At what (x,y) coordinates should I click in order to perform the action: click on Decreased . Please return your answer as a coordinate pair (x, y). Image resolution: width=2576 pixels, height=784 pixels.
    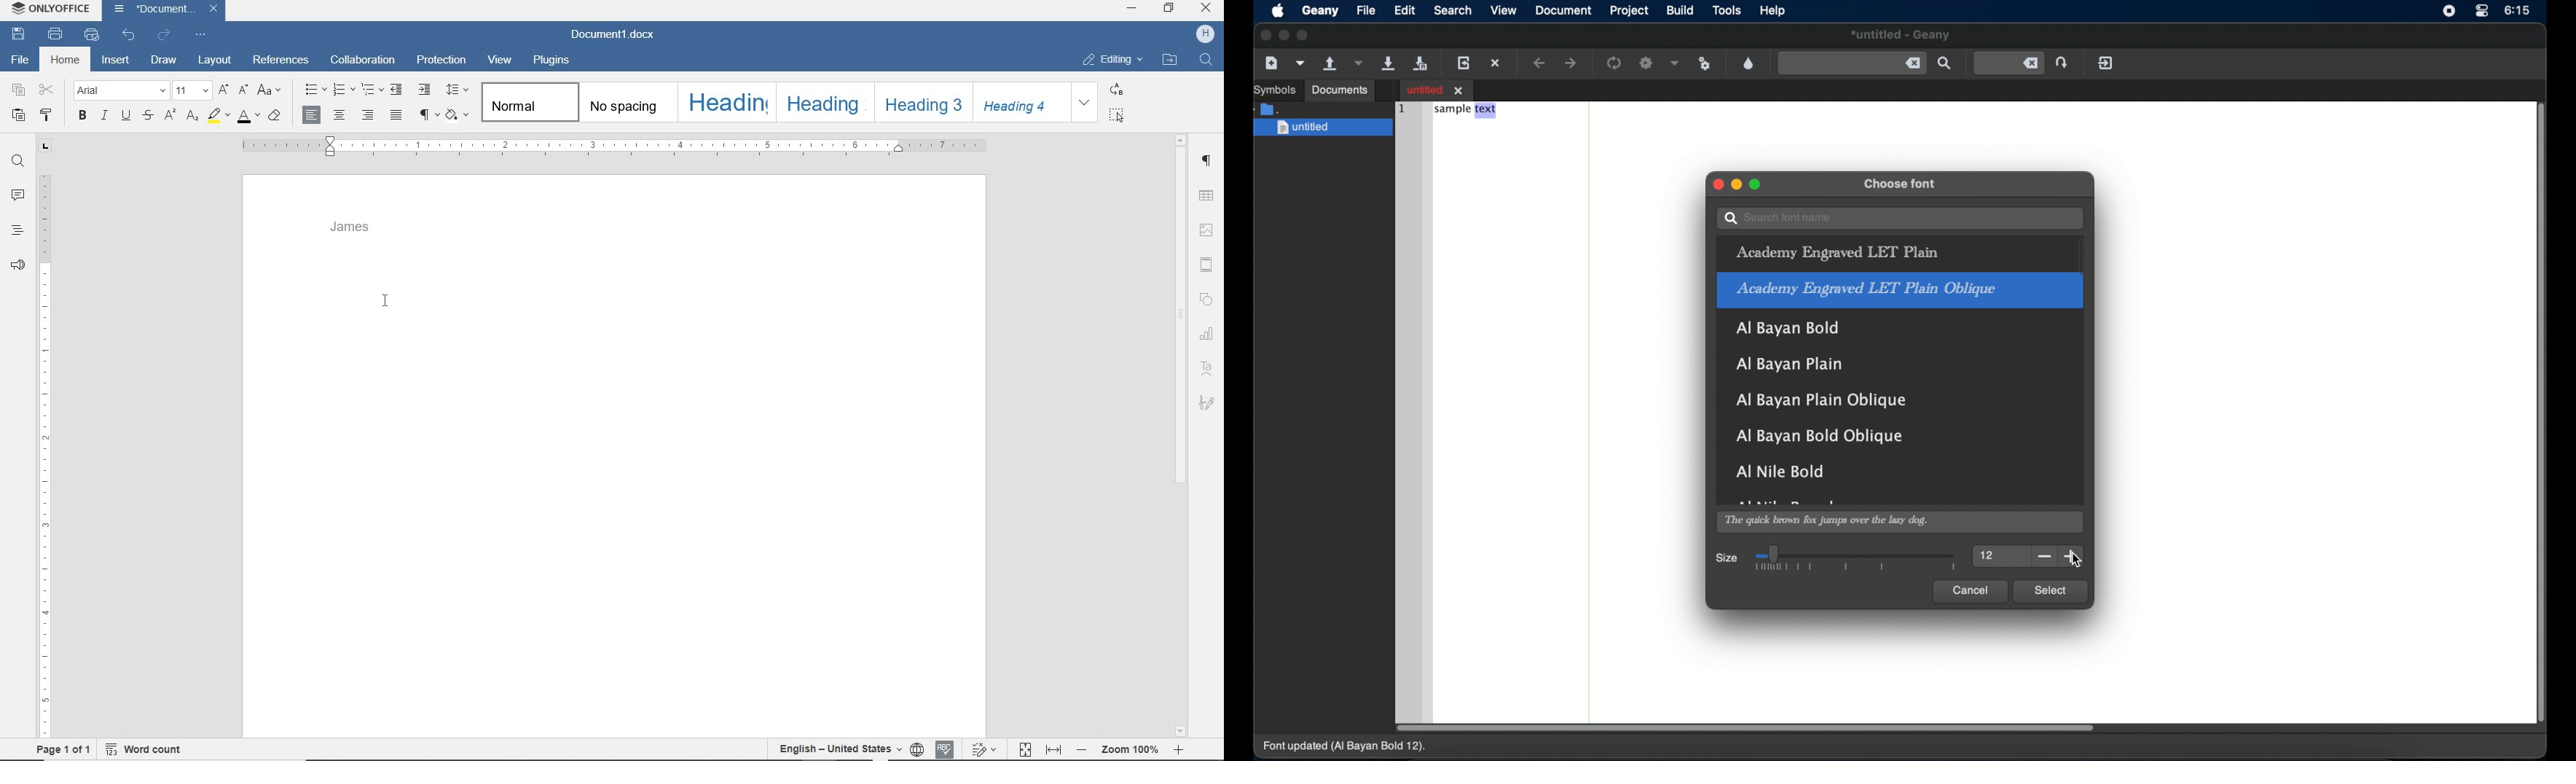
    Looking at the image, I should click on (1081, 749).